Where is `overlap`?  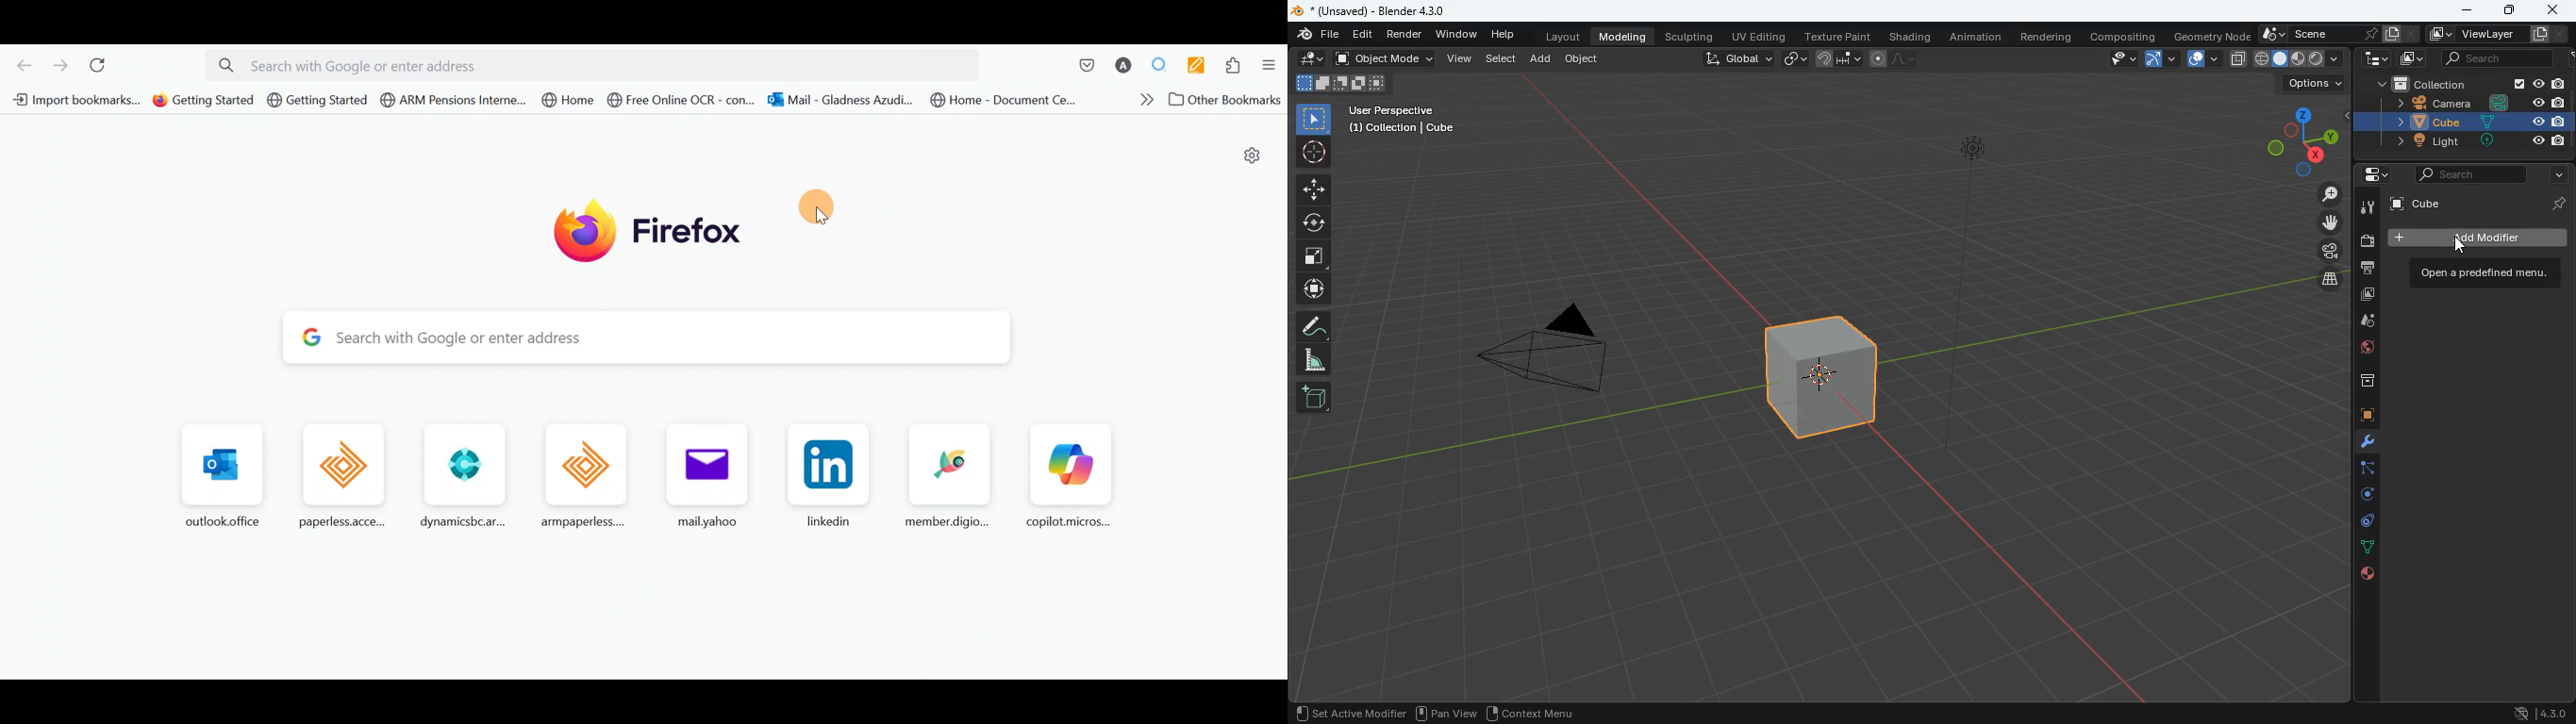
overlap is located at coordinates (2199, 59).